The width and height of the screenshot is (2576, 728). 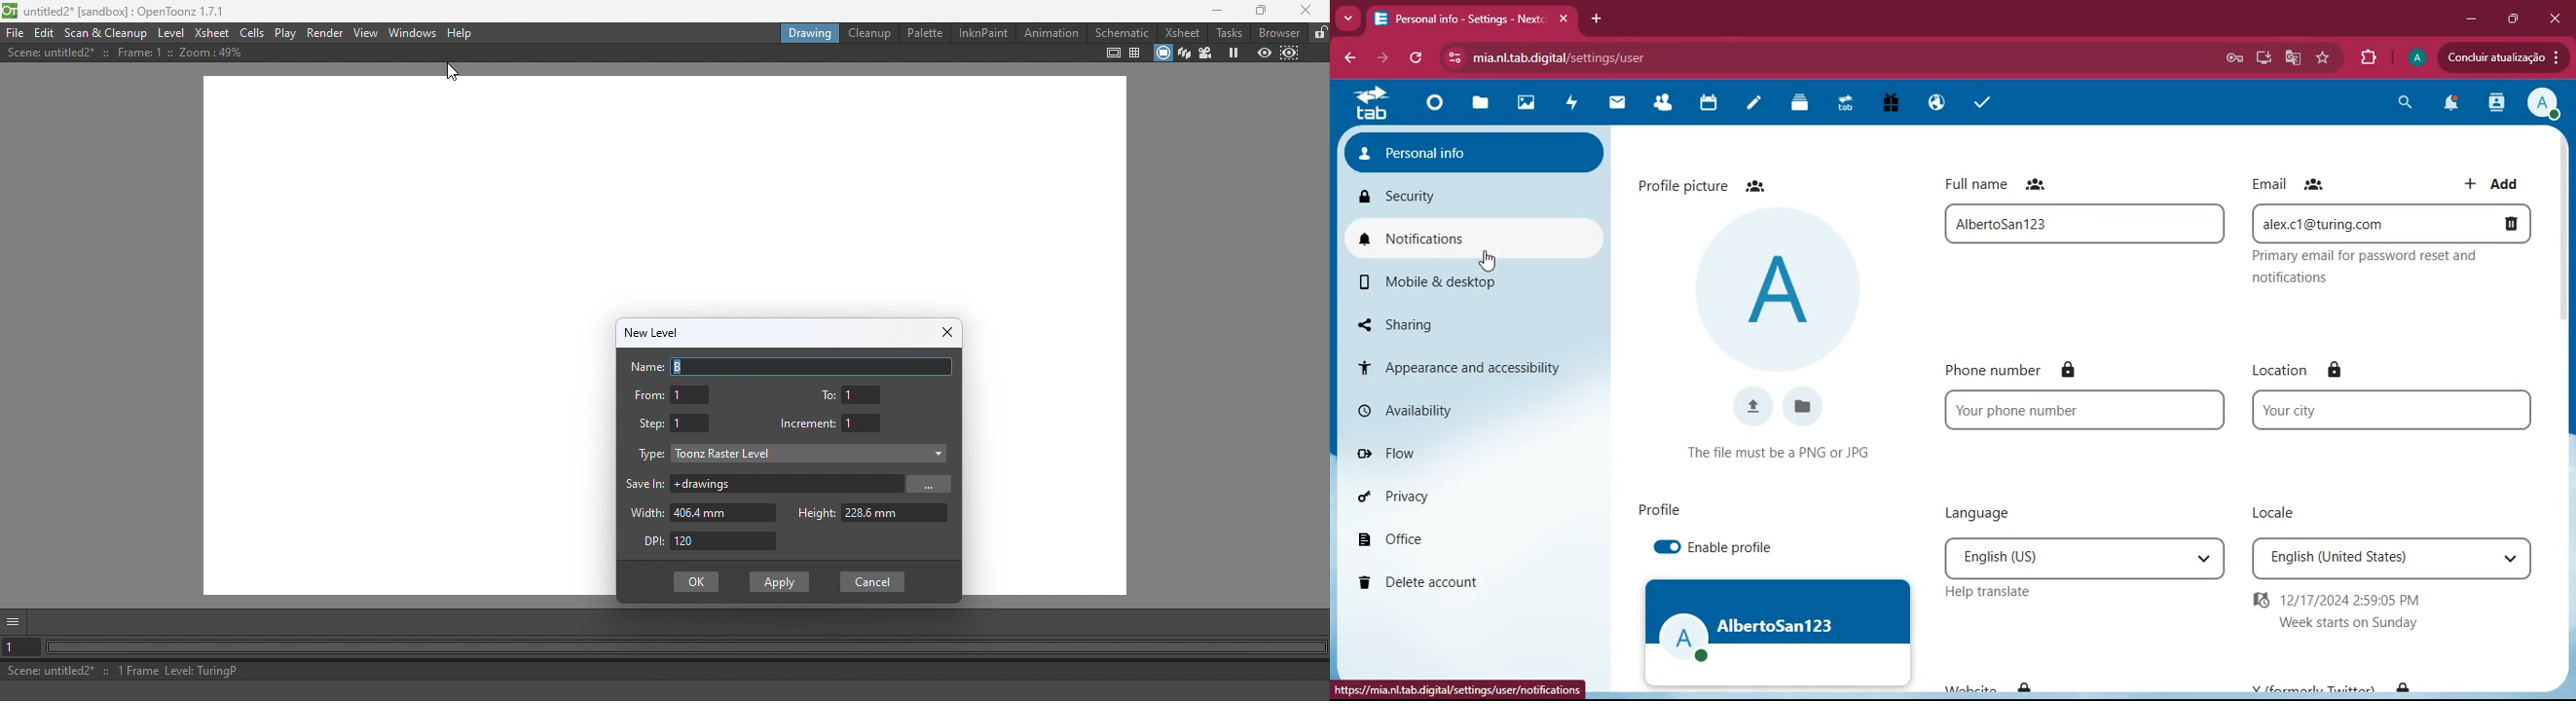 I want to click on home, so click(x=1430, y=107).